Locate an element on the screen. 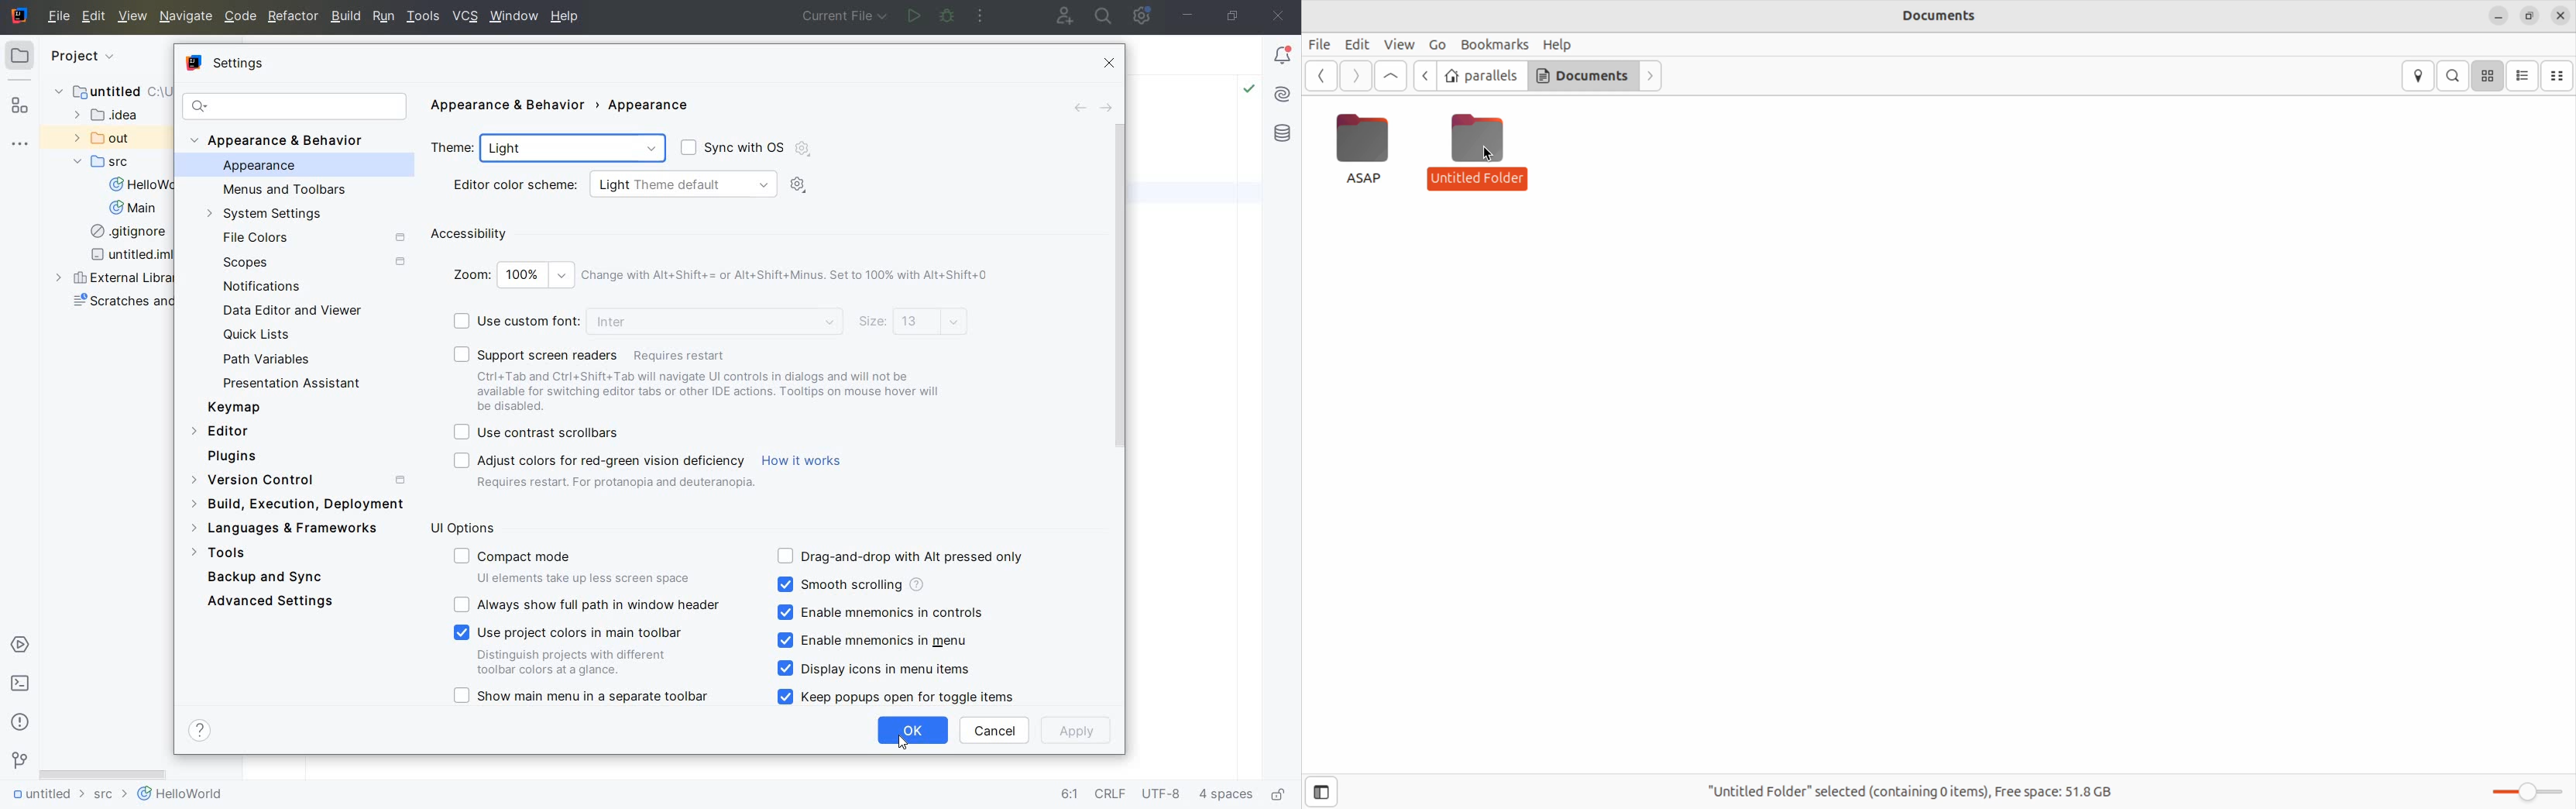  Use custom font is located at coordinates (645, 321).